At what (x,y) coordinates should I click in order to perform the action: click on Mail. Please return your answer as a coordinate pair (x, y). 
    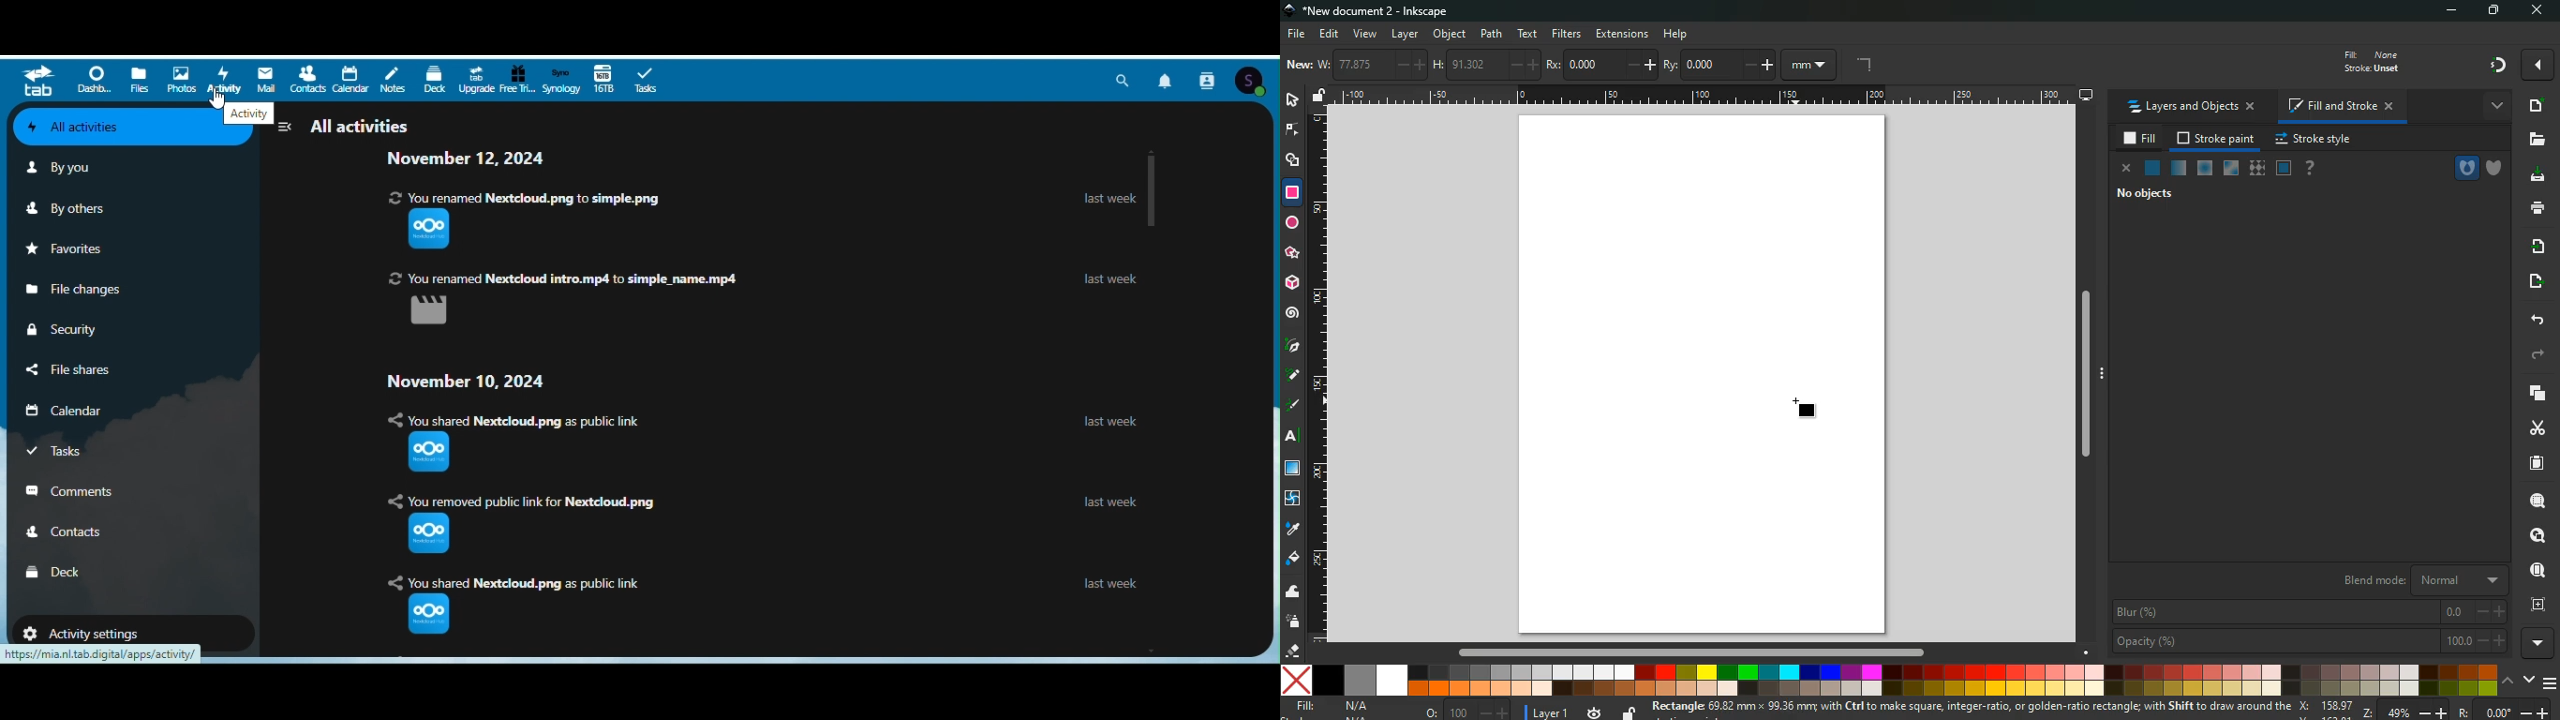
    Looking at the image, I should click on (267, 80).